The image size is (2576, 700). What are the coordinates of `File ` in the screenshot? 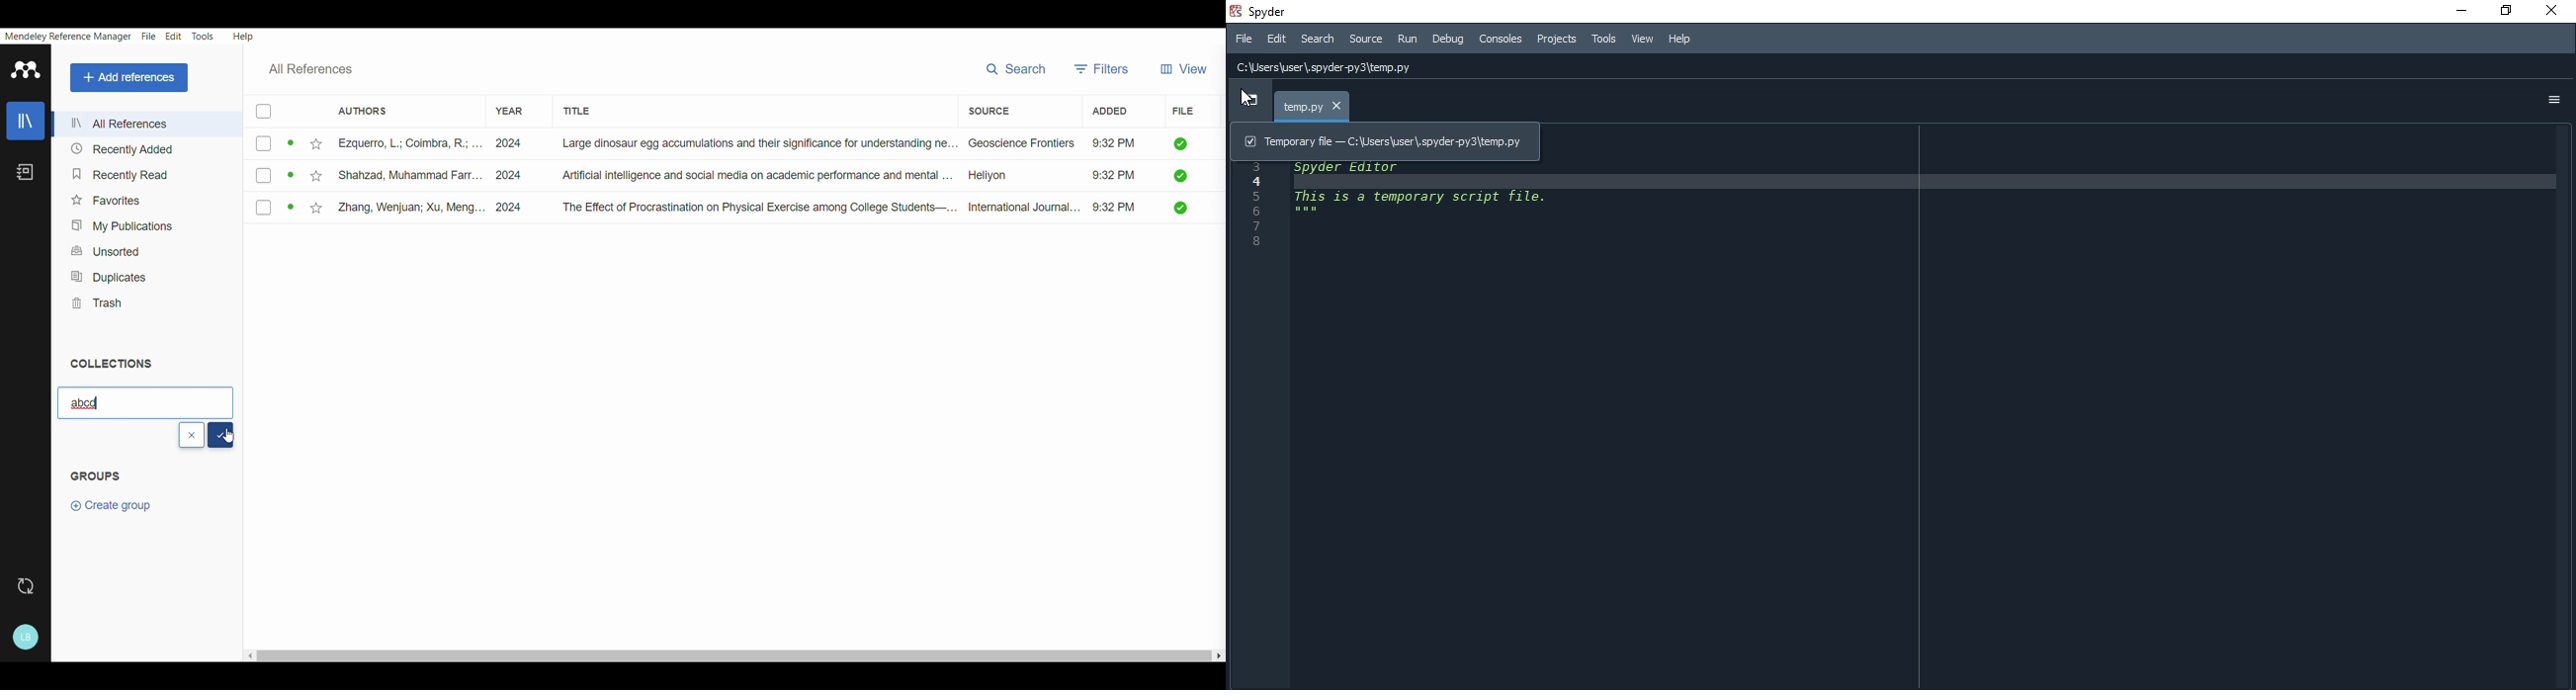 It's located at (1245, 38).